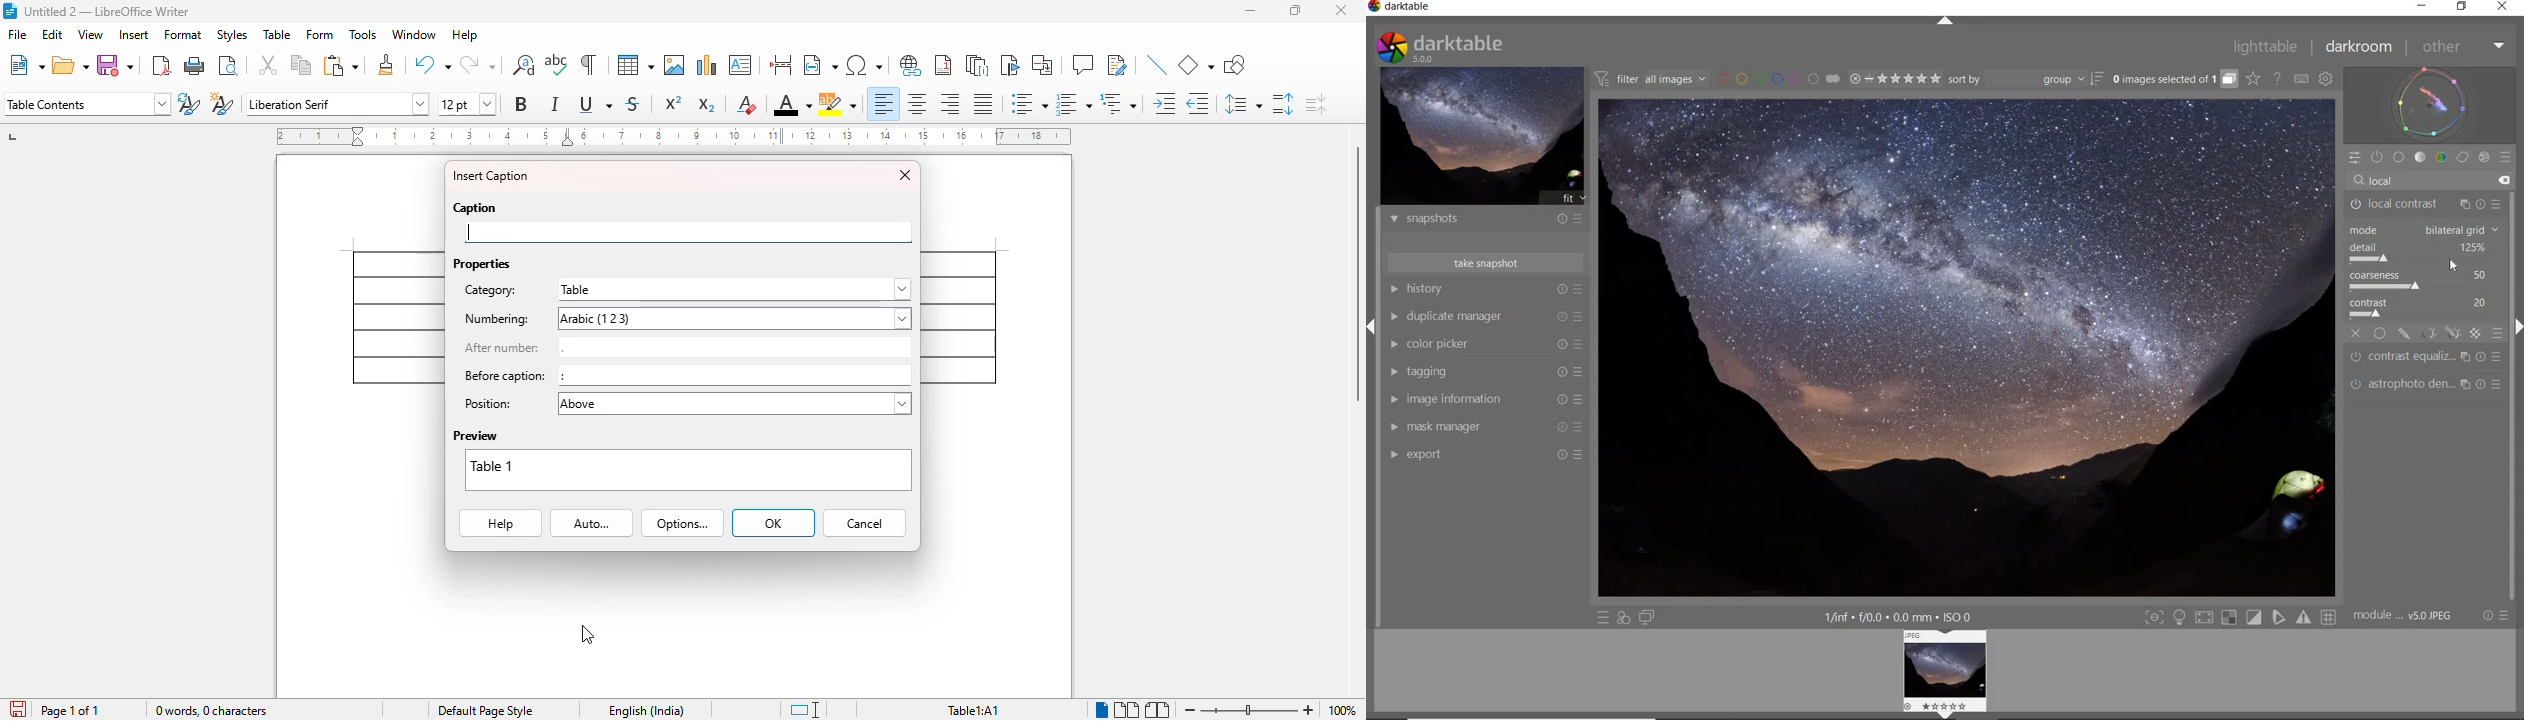 The width and height of the screenshot is (2548, 728). Describe the element at coordinates (2256, 619) in the screenshot. I see `toggle clipping indication` at that location.